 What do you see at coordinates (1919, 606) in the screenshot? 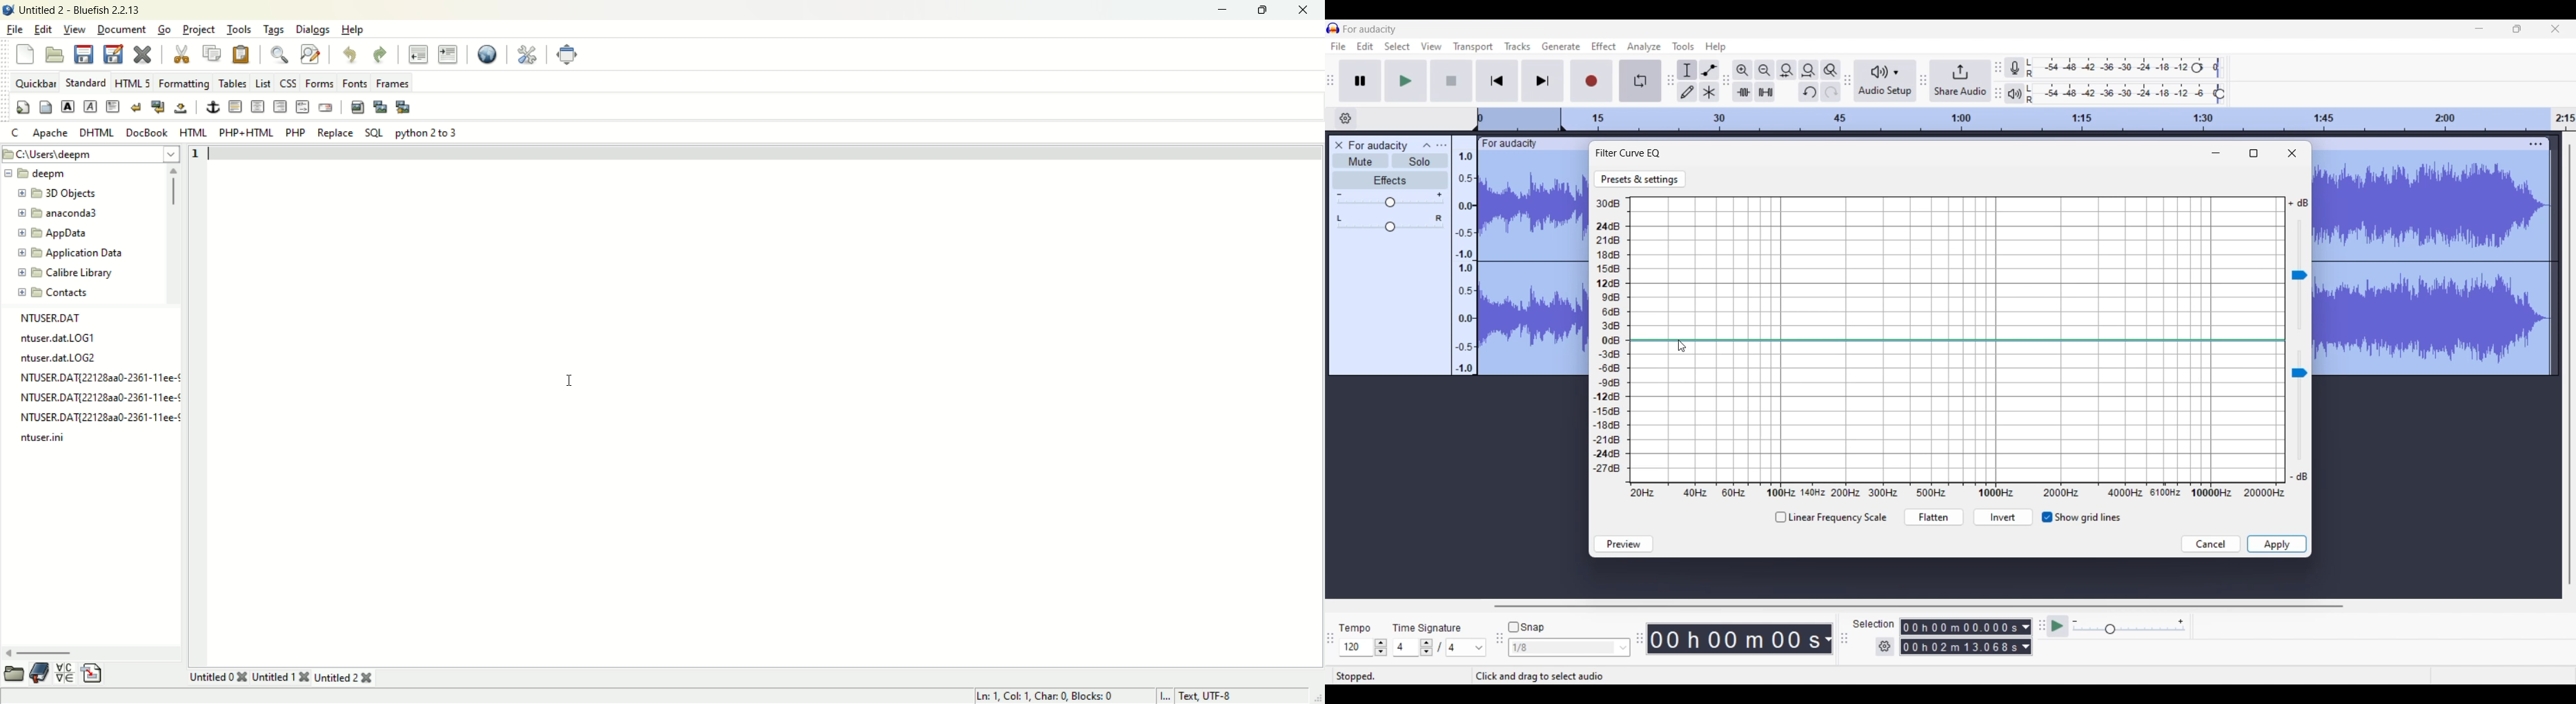
I see `Horizontal slide bar` at bounding box center [1919, 606].